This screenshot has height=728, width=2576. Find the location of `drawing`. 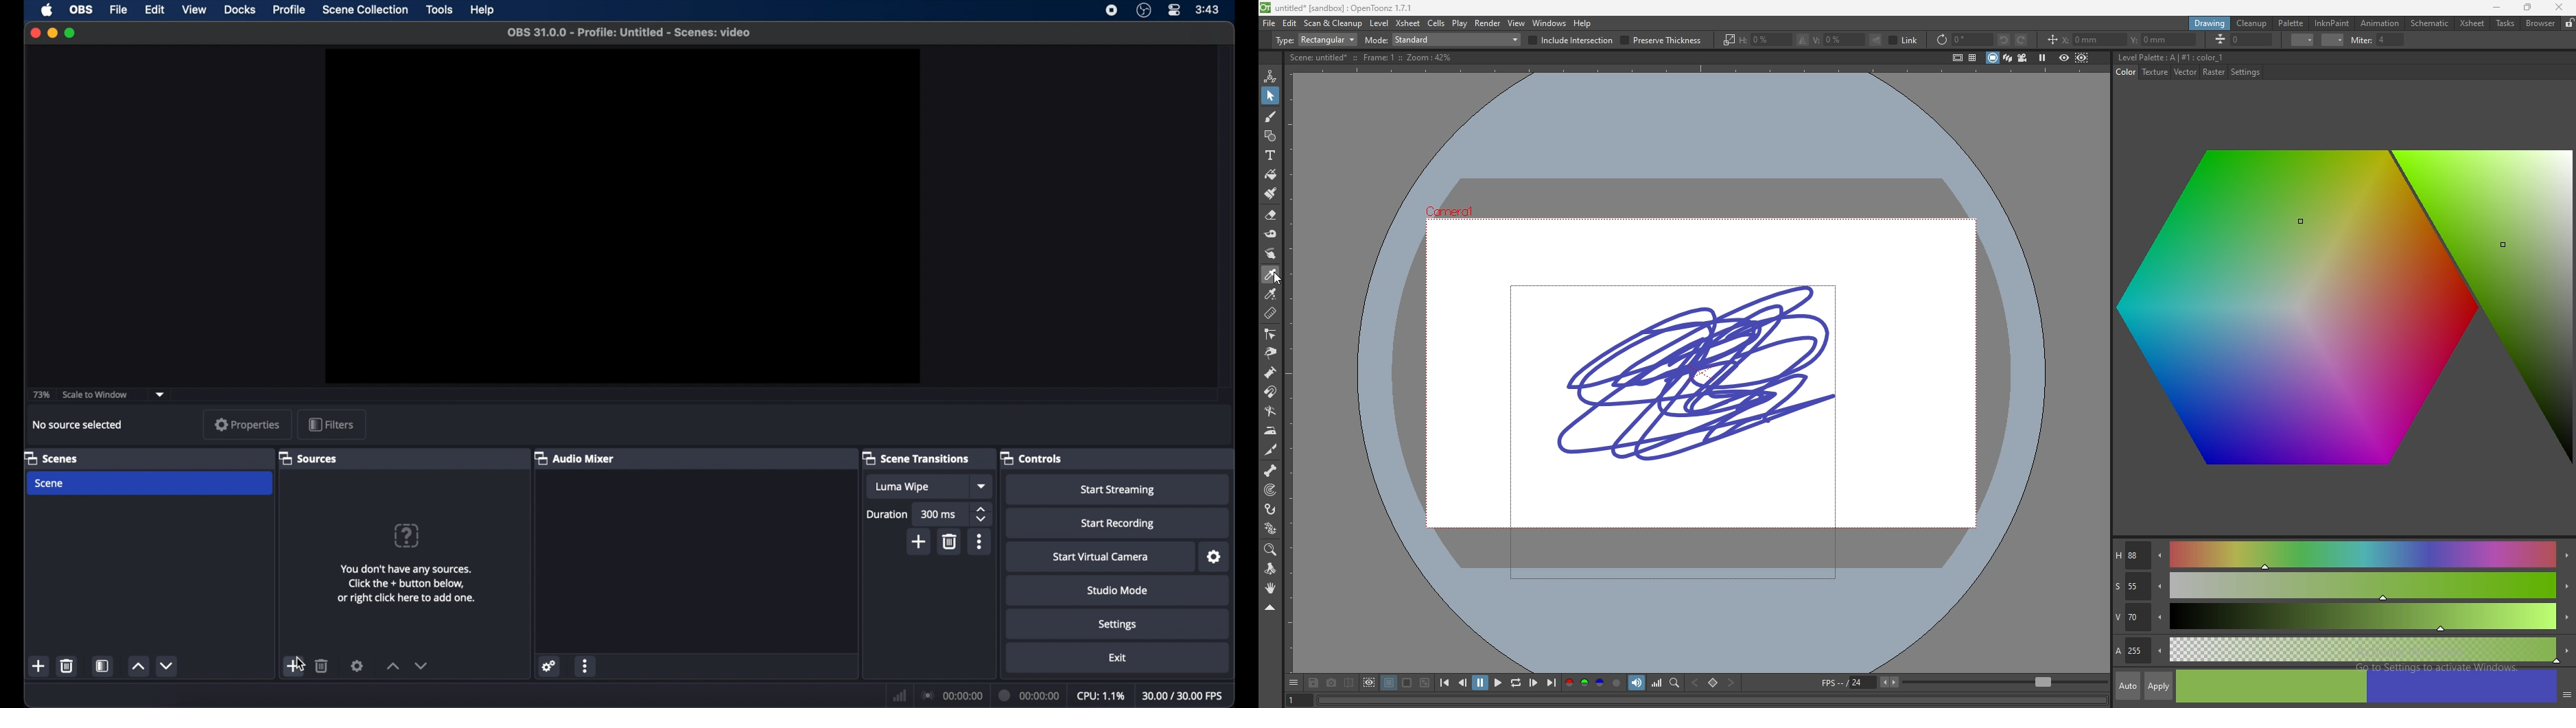

drawing is located at coordinates (2210, 24).